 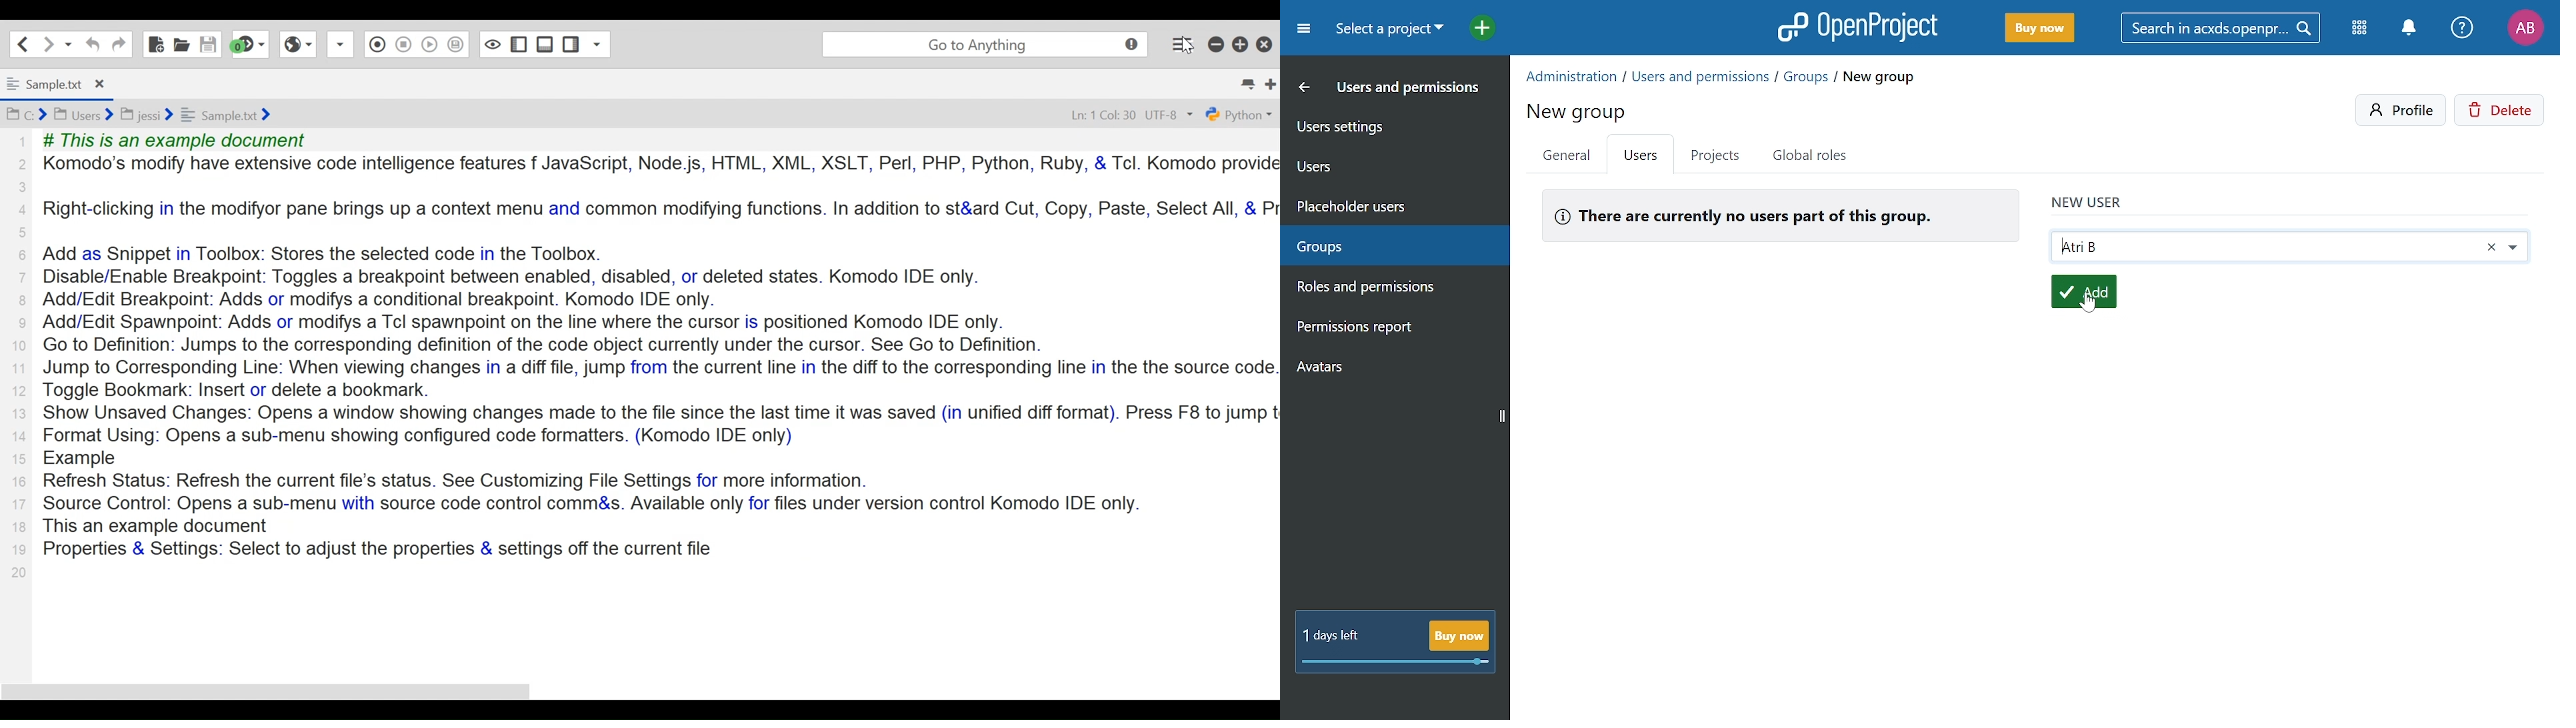 I want to click on Profile, so click(x=2525, y=27).